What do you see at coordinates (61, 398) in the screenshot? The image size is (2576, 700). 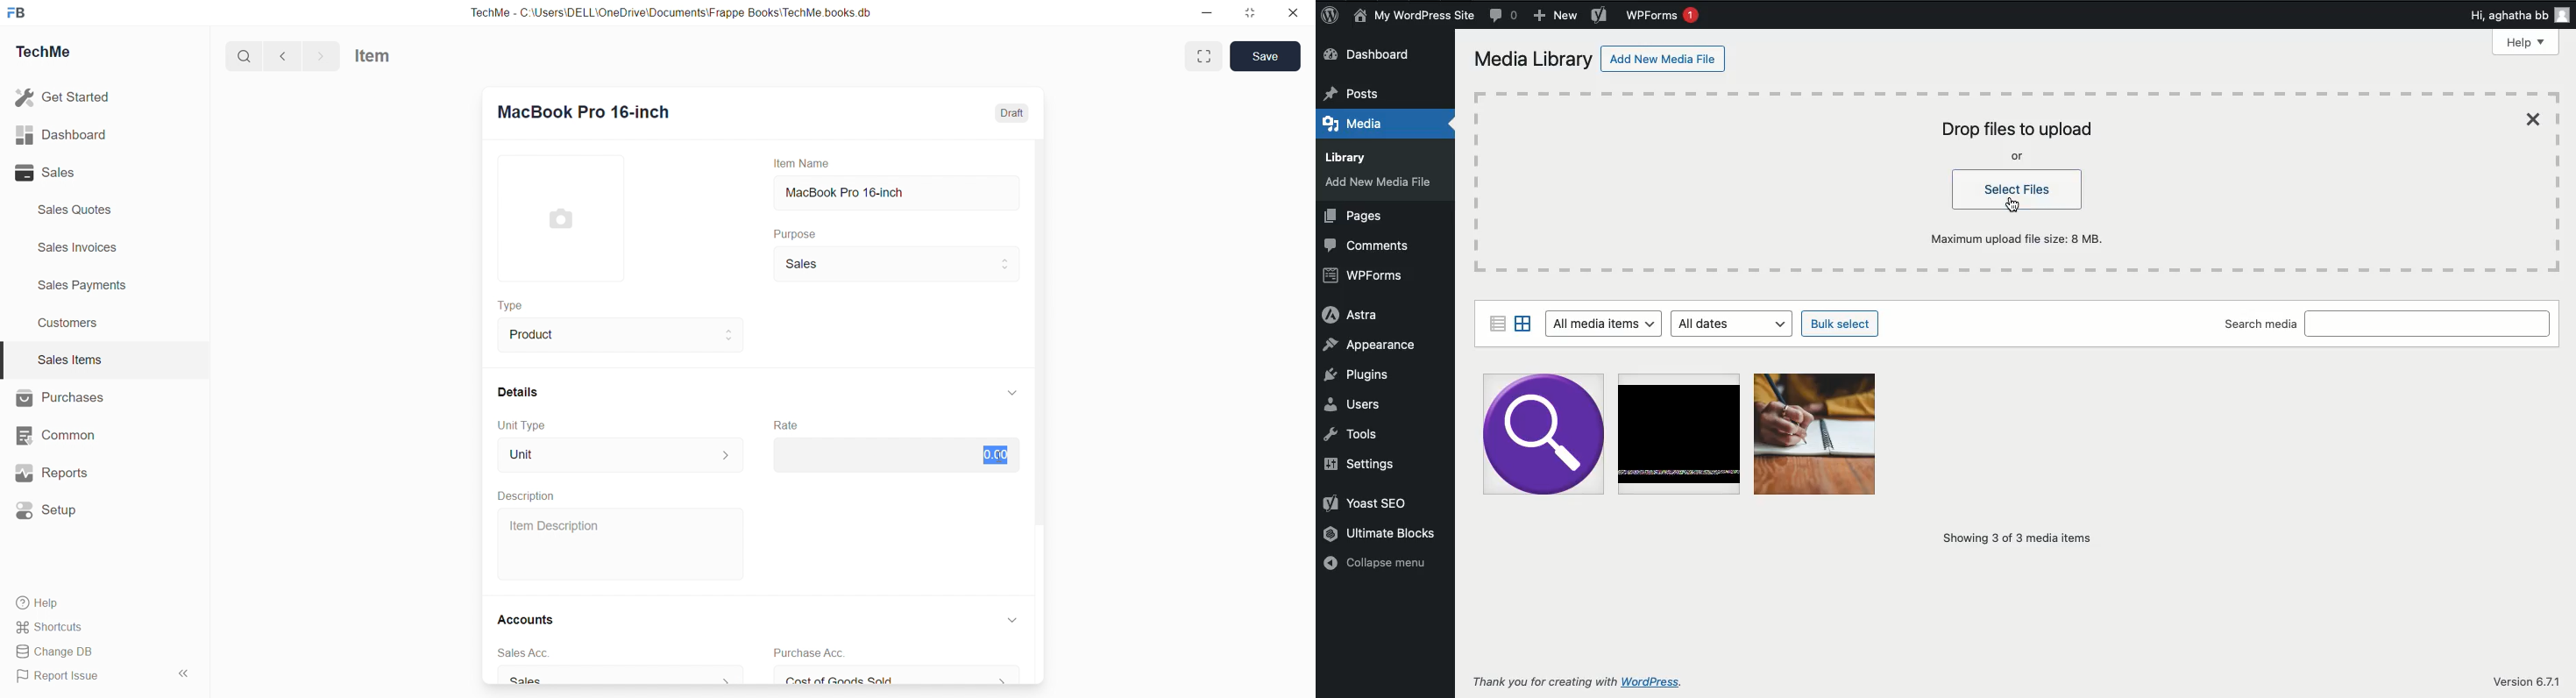 I see `Purchases` at bounding box center [61, 398].